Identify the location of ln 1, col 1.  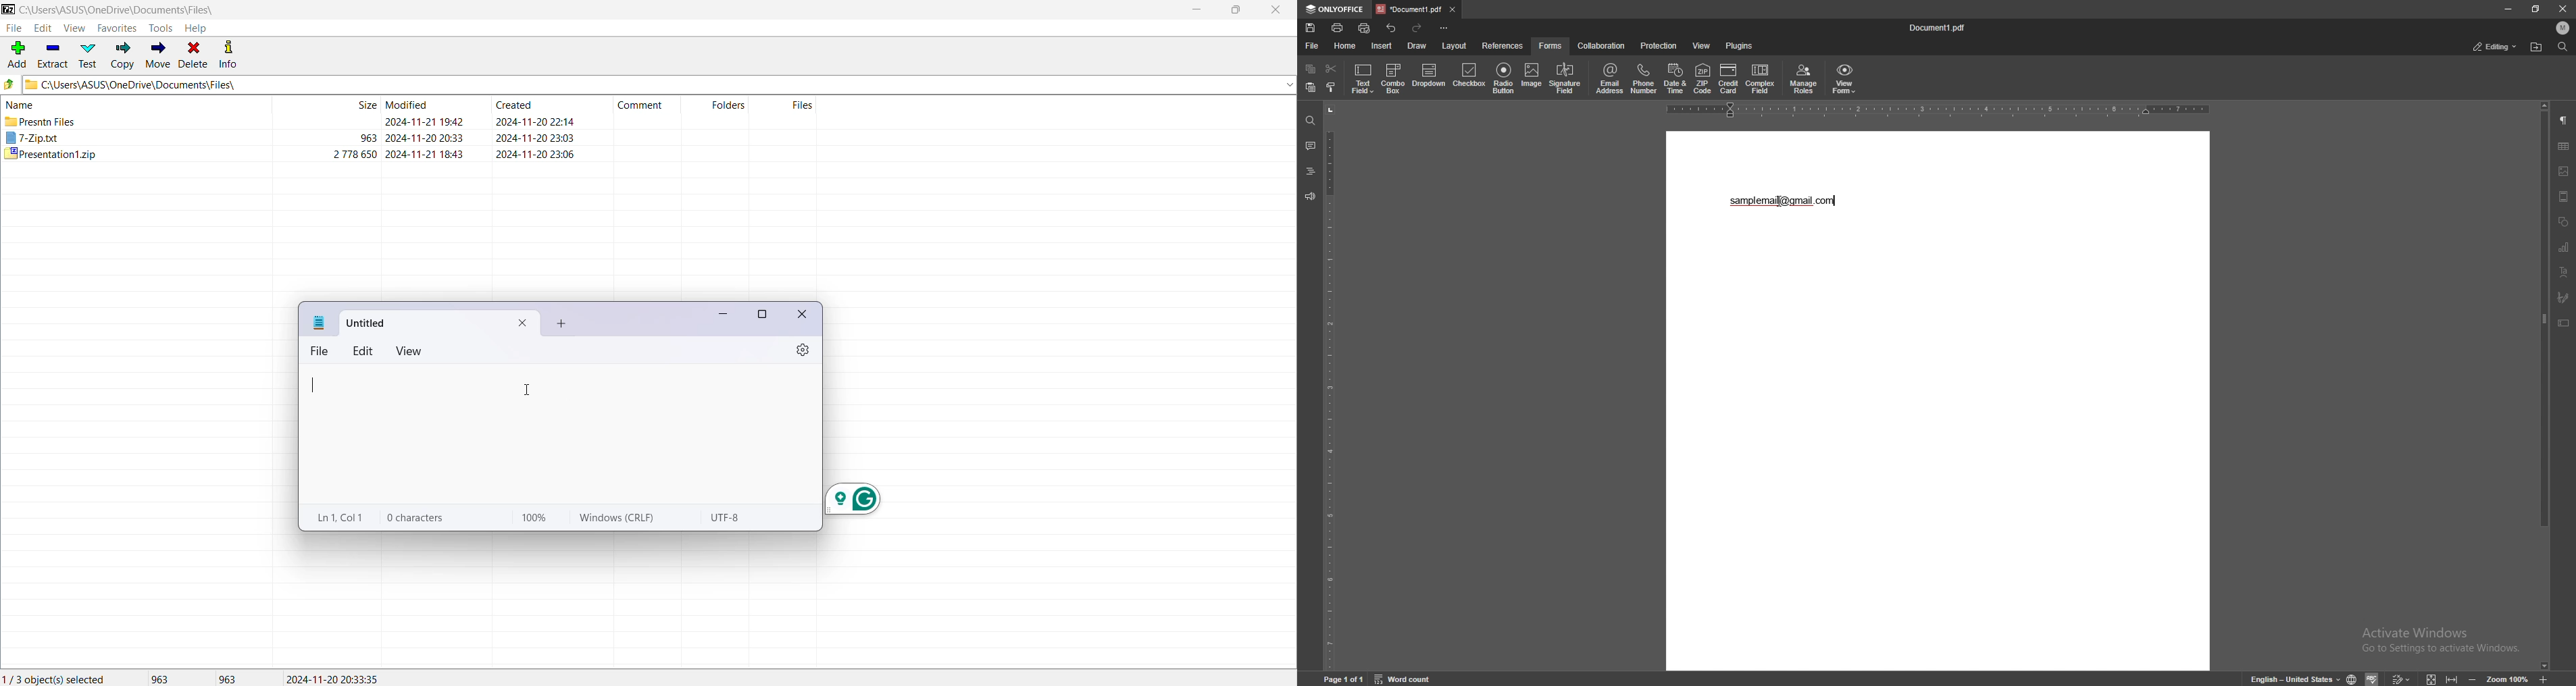
(340, 518).